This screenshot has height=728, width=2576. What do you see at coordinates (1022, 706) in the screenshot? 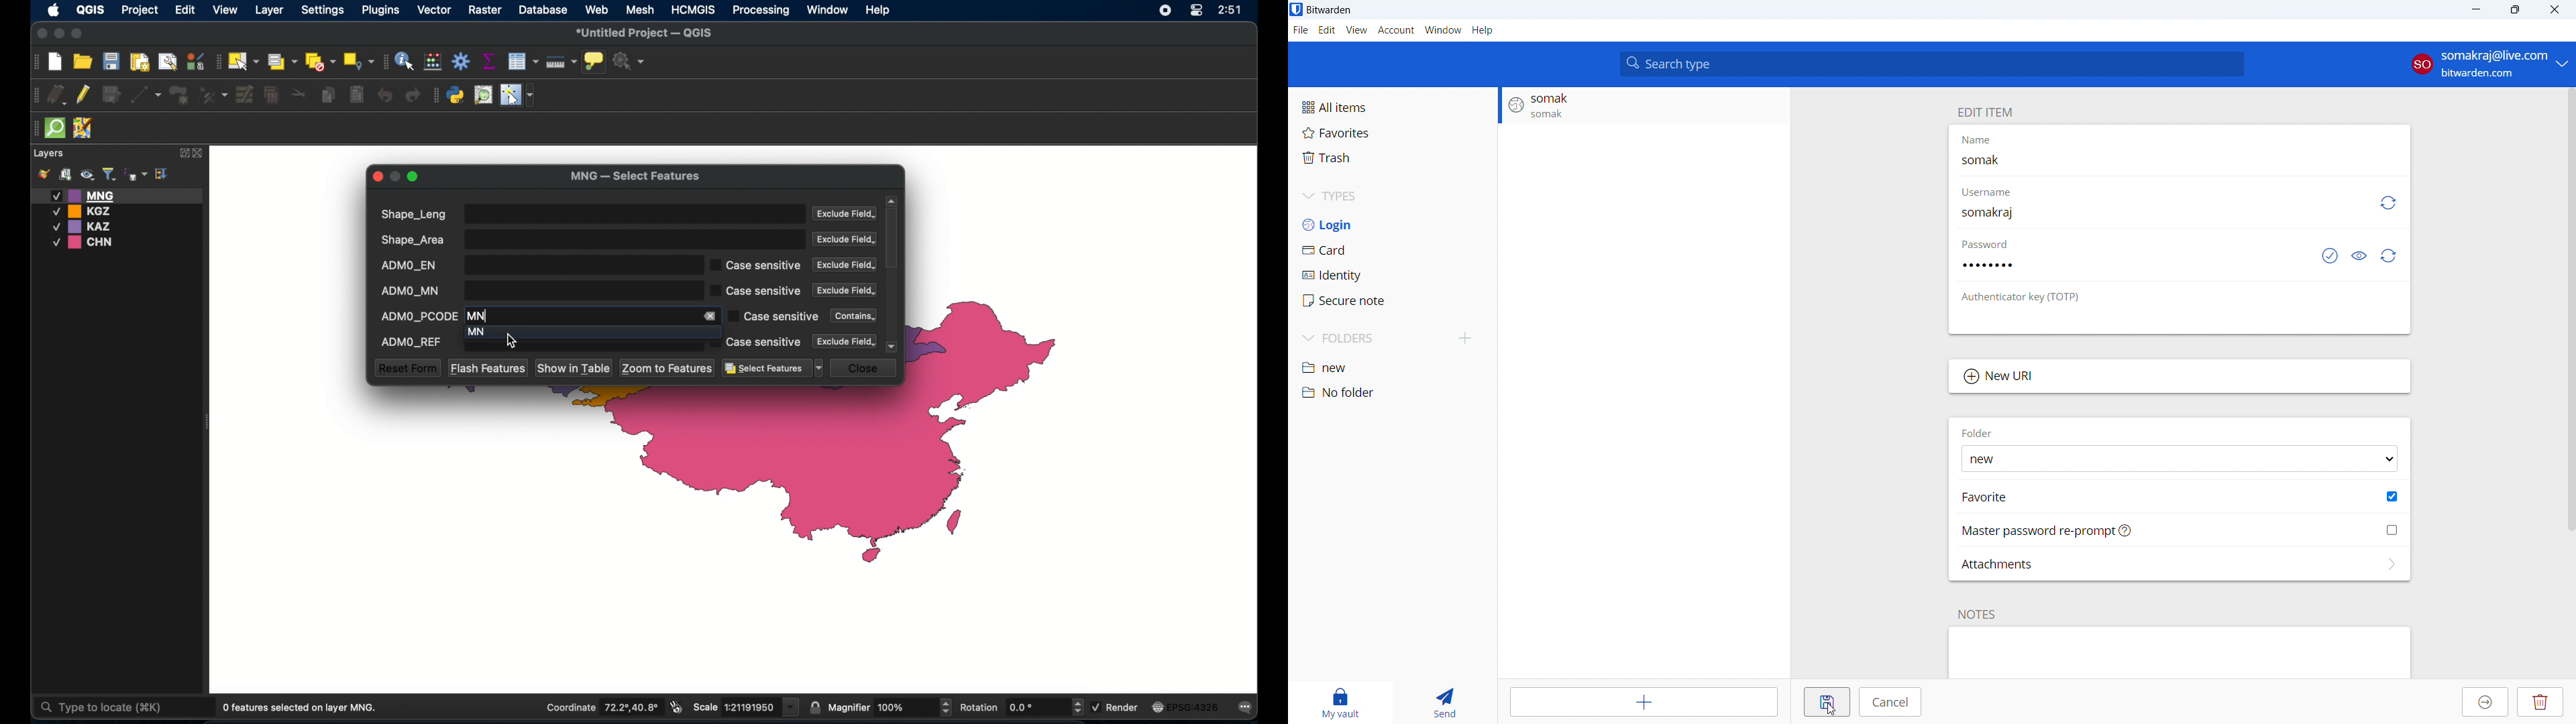
I see `rotation 0.0` at bounding box center [1022, 706].